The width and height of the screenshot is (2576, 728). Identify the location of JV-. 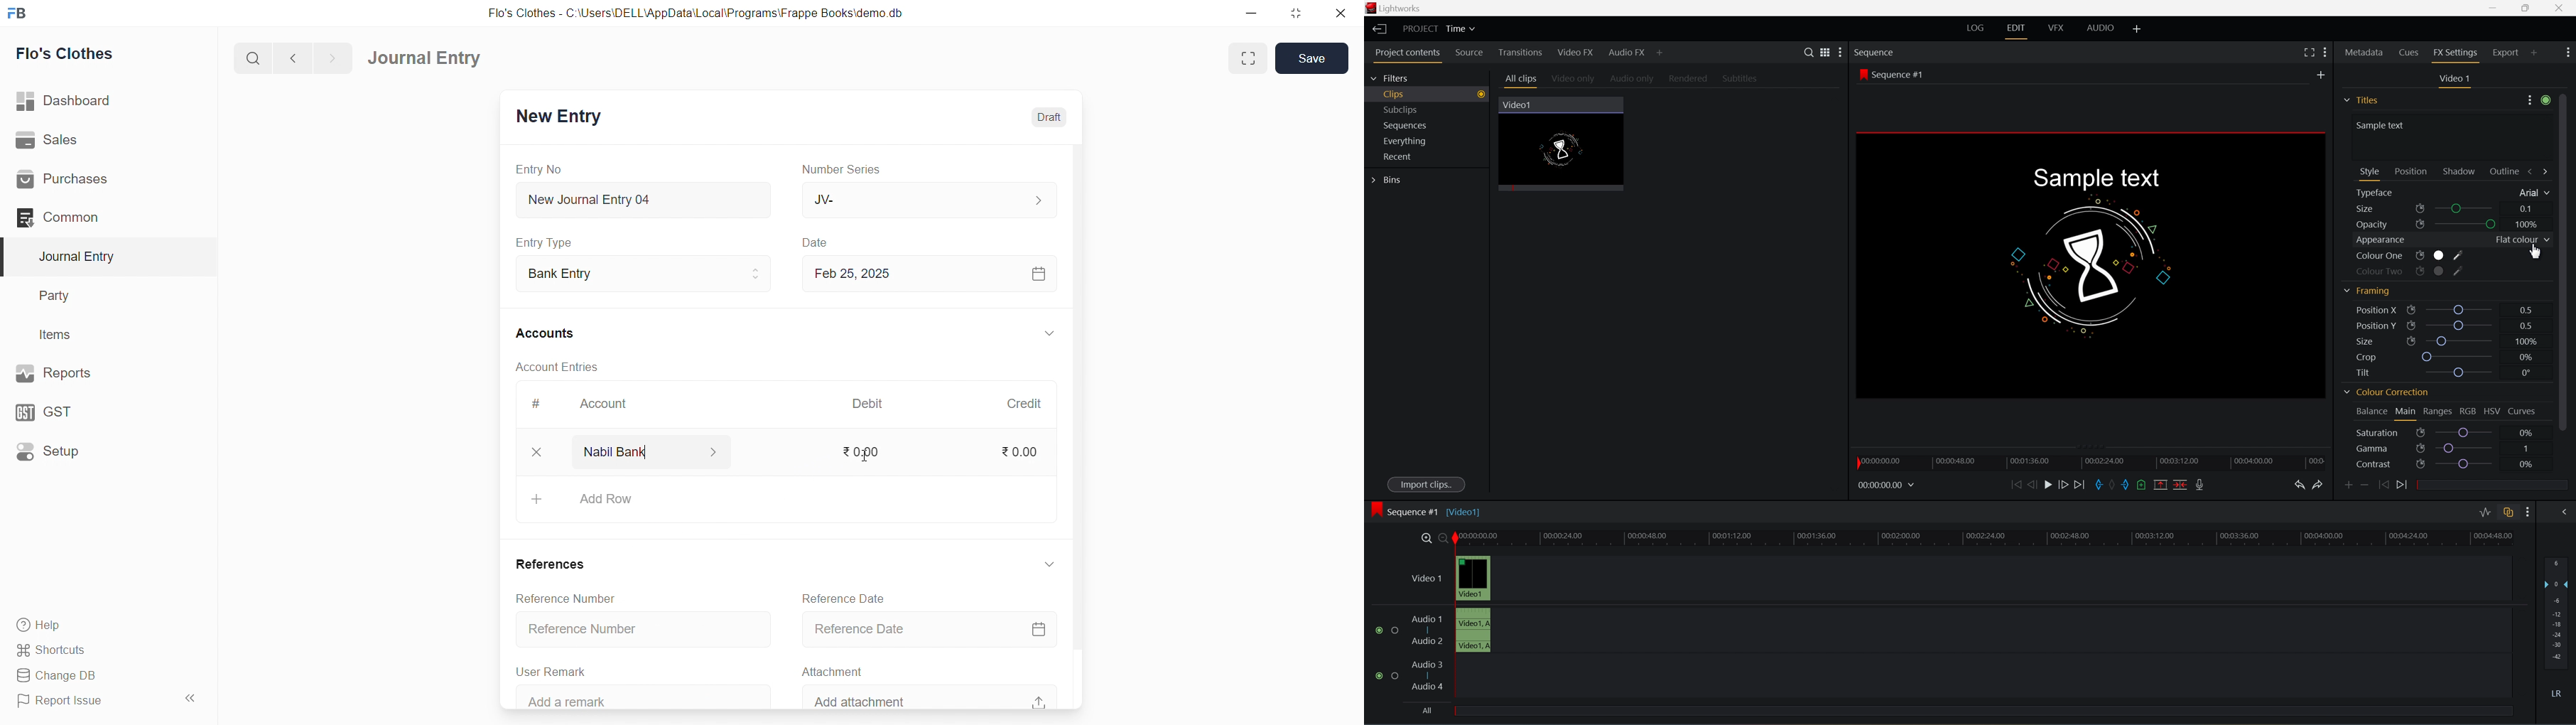
(926, 199).